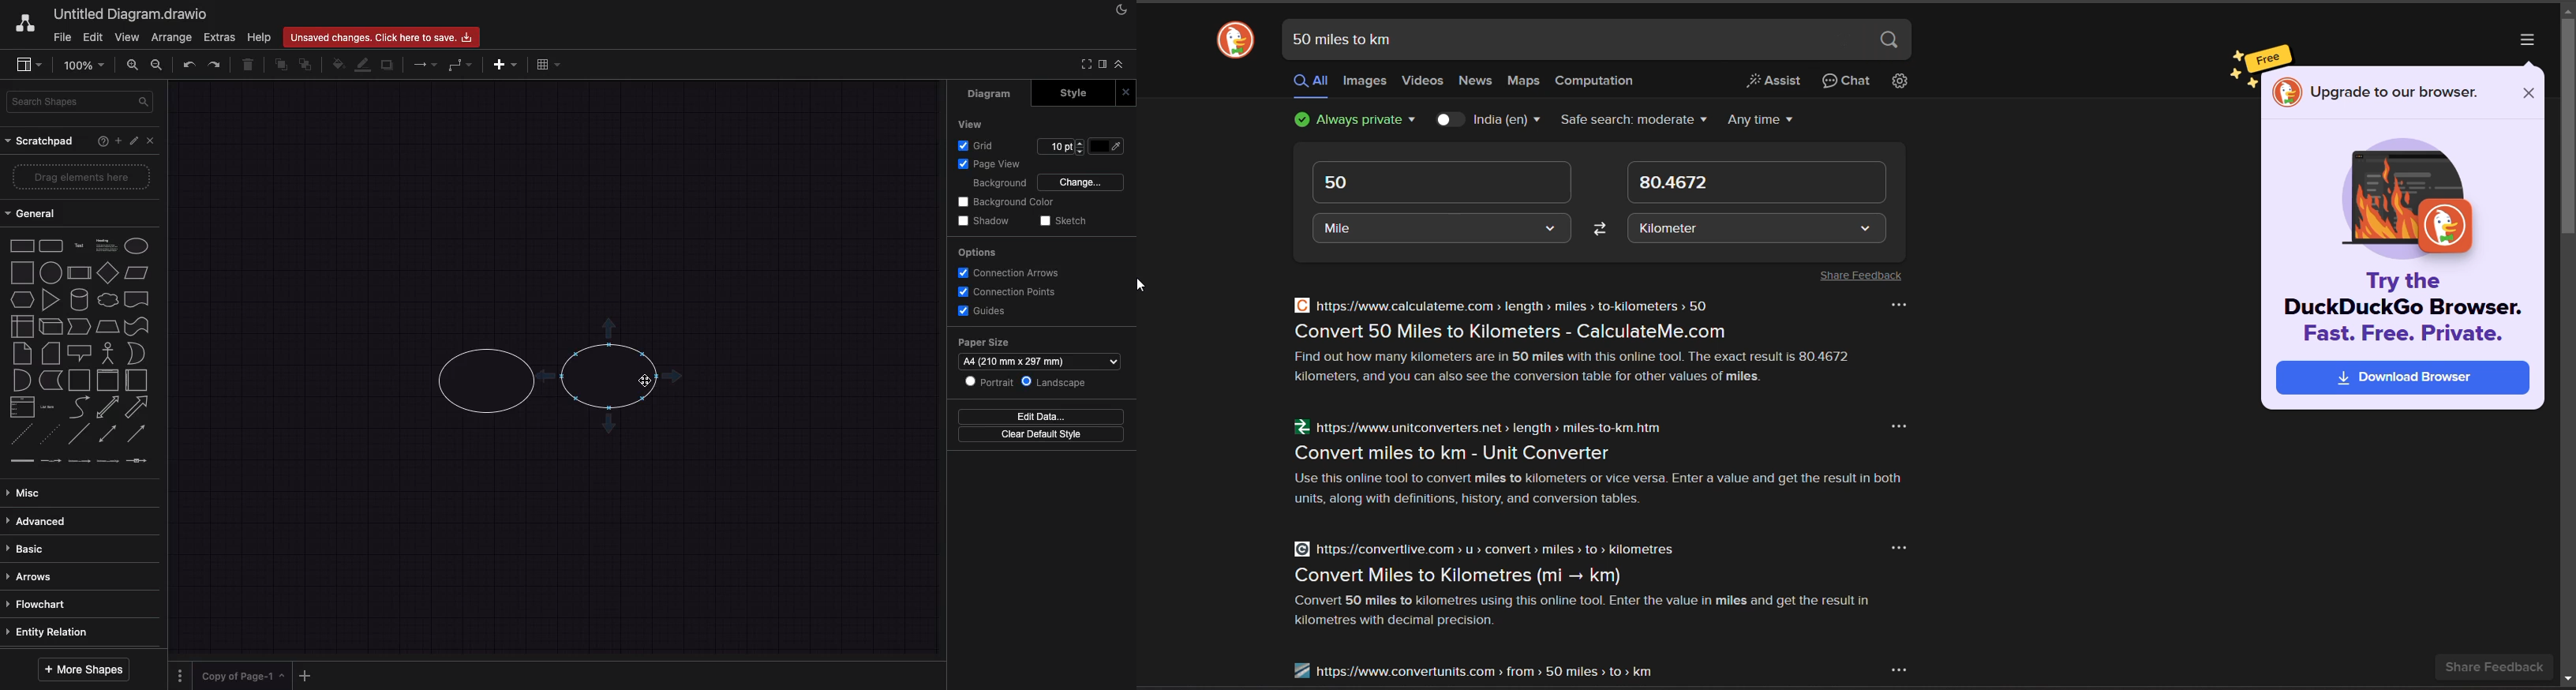 Image resolution: width=2576 pixels, height=700 pixels. I want to click on process, so click(78, 273).